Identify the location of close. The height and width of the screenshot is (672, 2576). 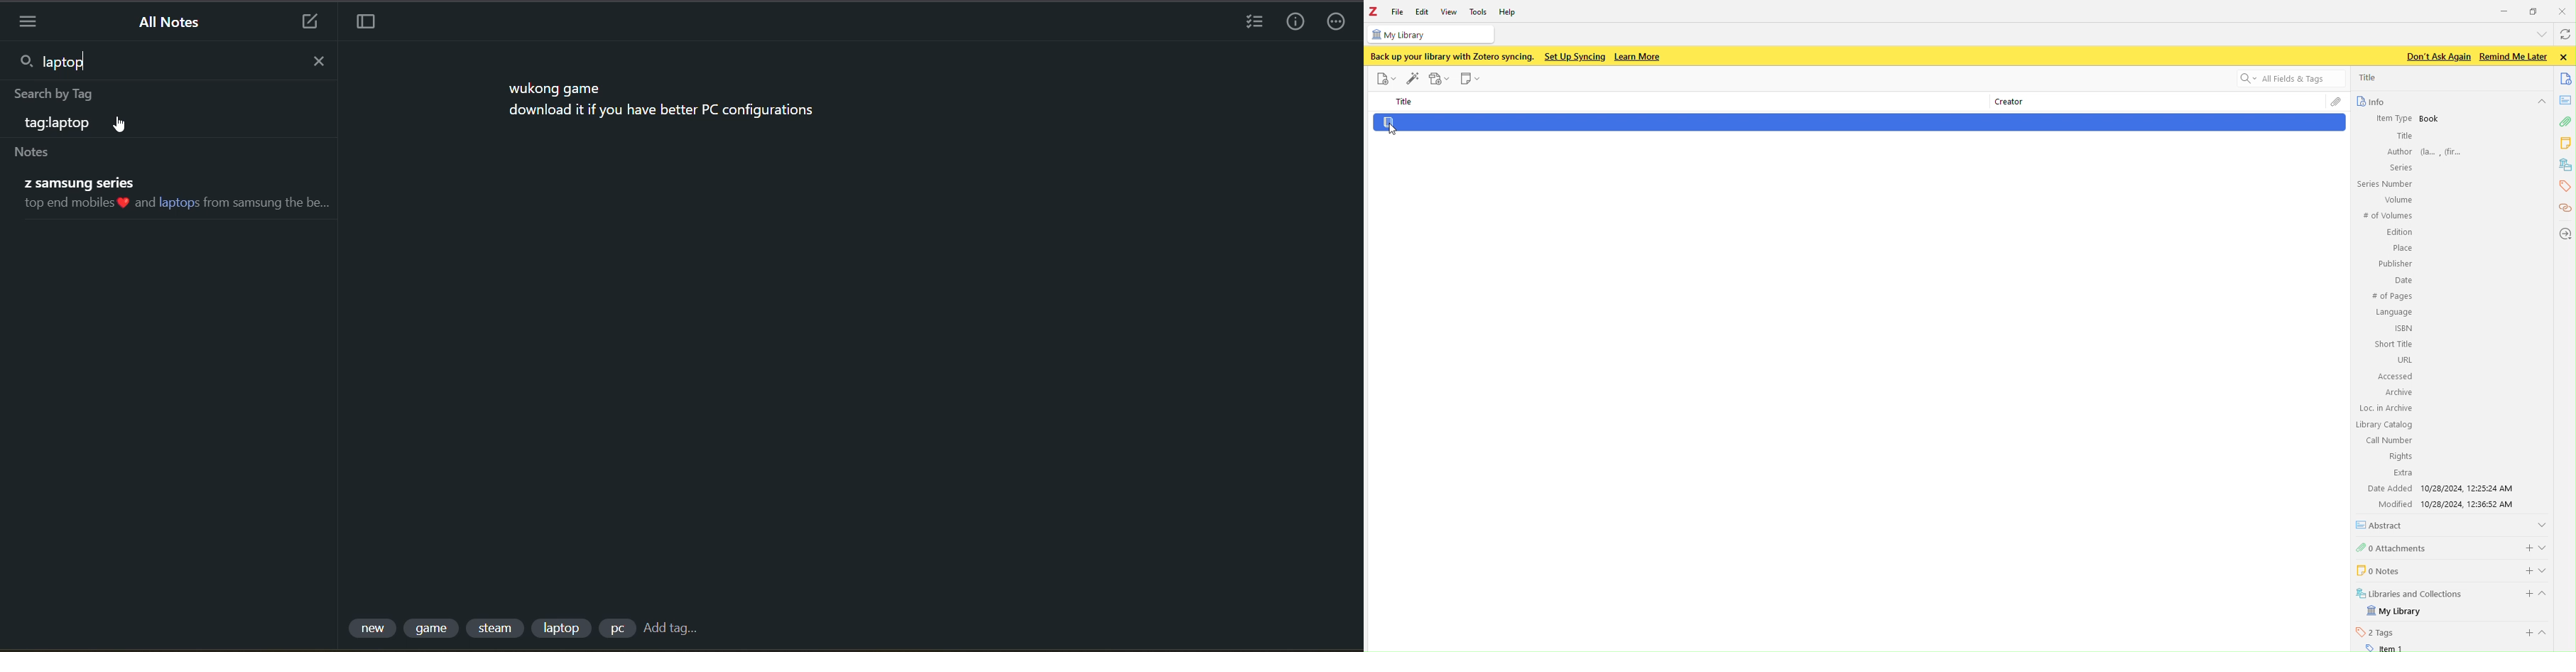
(2565, 11).